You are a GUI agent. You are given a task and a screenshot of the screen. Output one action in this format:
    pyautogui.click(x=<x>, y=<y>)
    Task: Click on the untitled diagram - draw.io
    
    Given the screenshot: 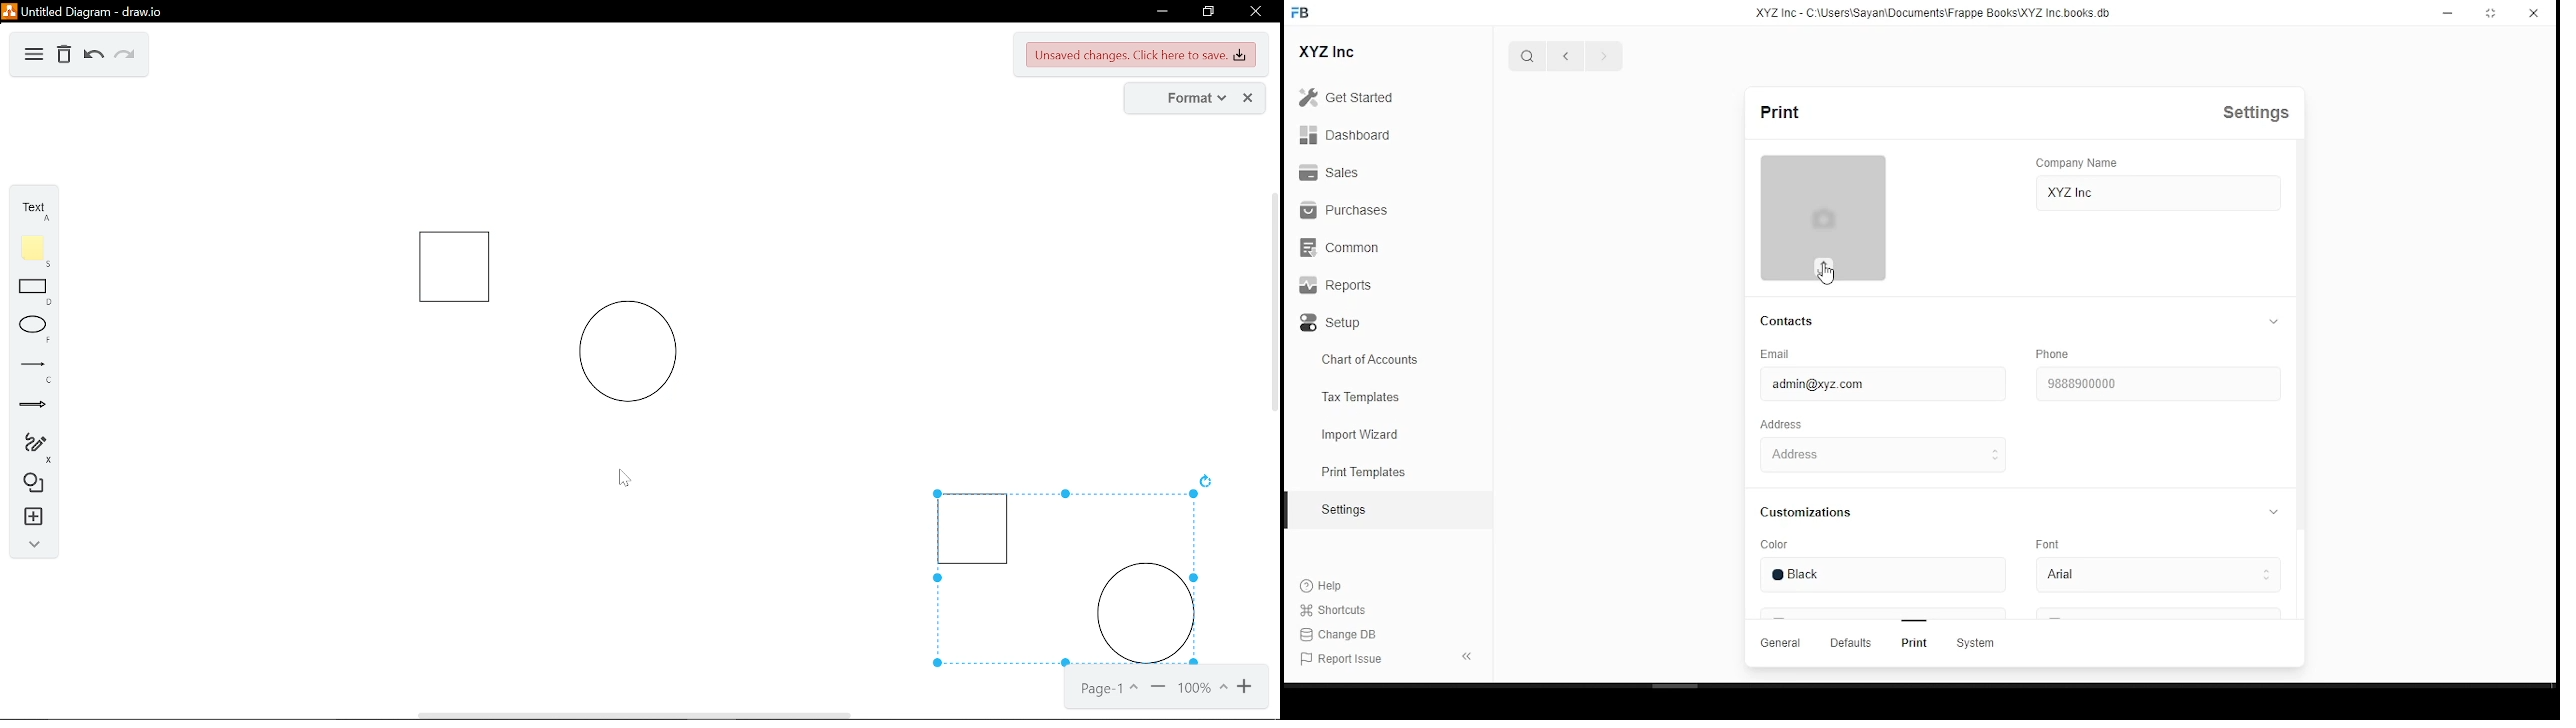 What is the action you would take?
    pyautogui.click(x=84, y=10)
    